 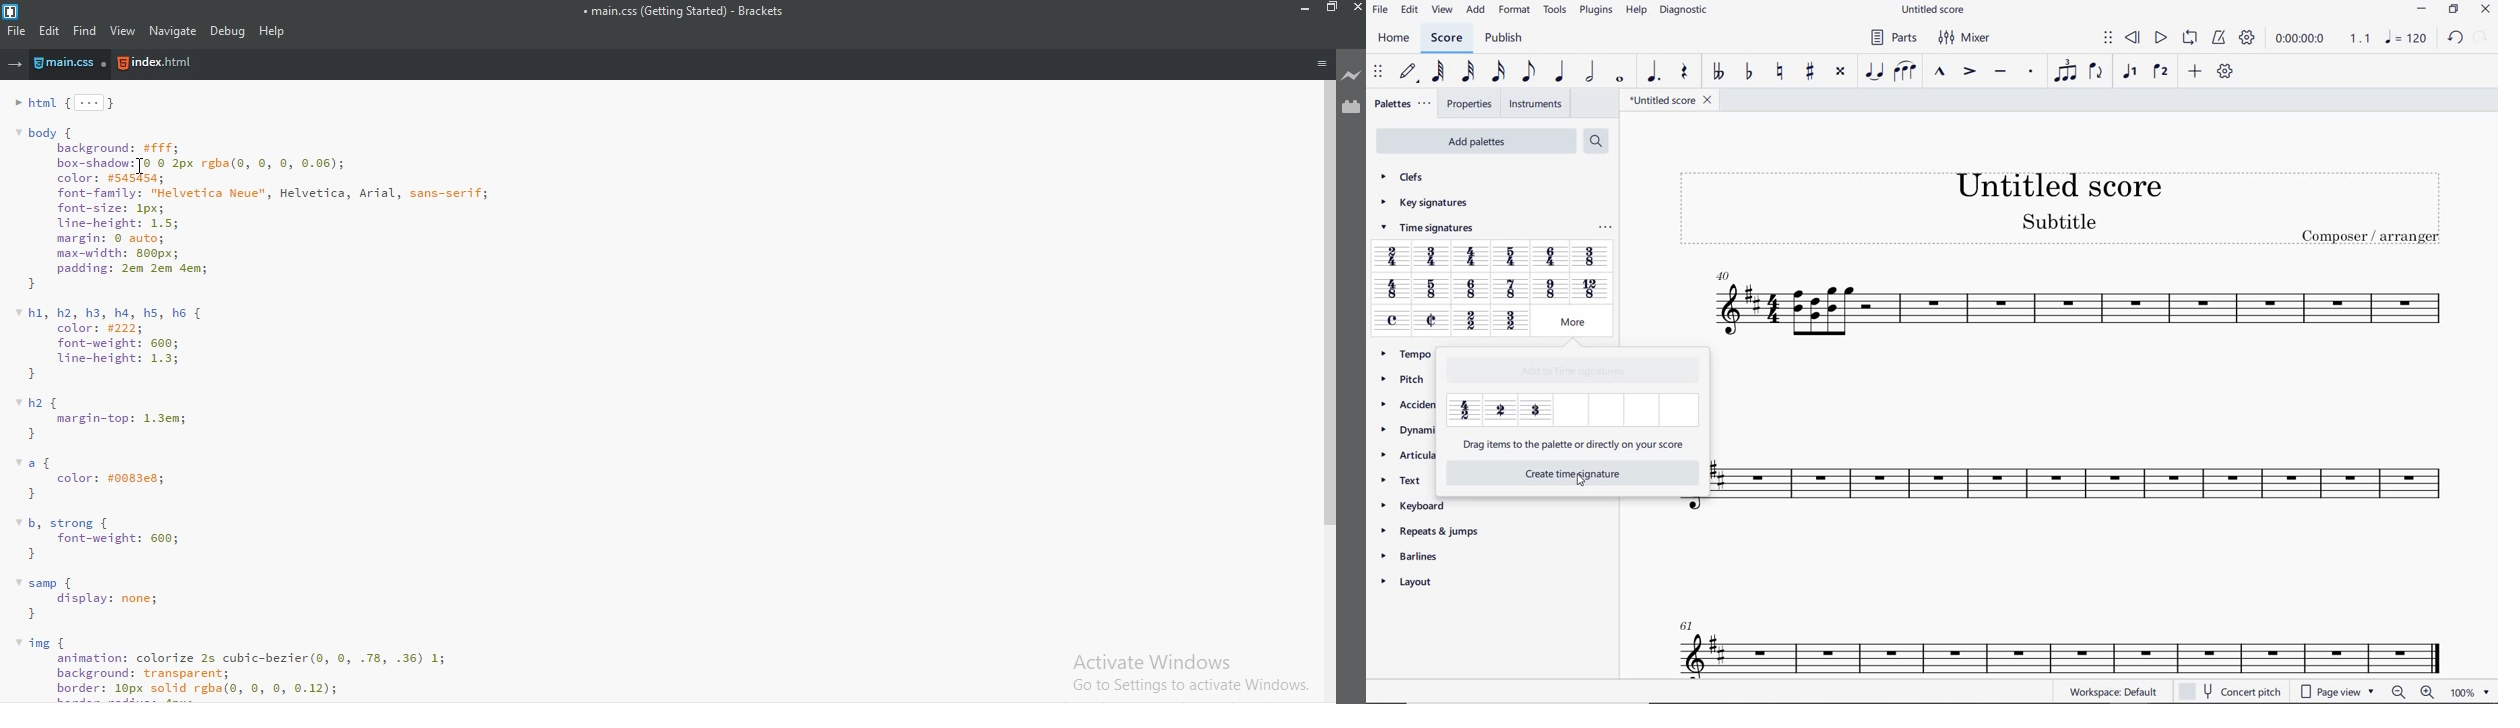 I want to click on INSTRUMENTS, so click(x=1536, y=104).